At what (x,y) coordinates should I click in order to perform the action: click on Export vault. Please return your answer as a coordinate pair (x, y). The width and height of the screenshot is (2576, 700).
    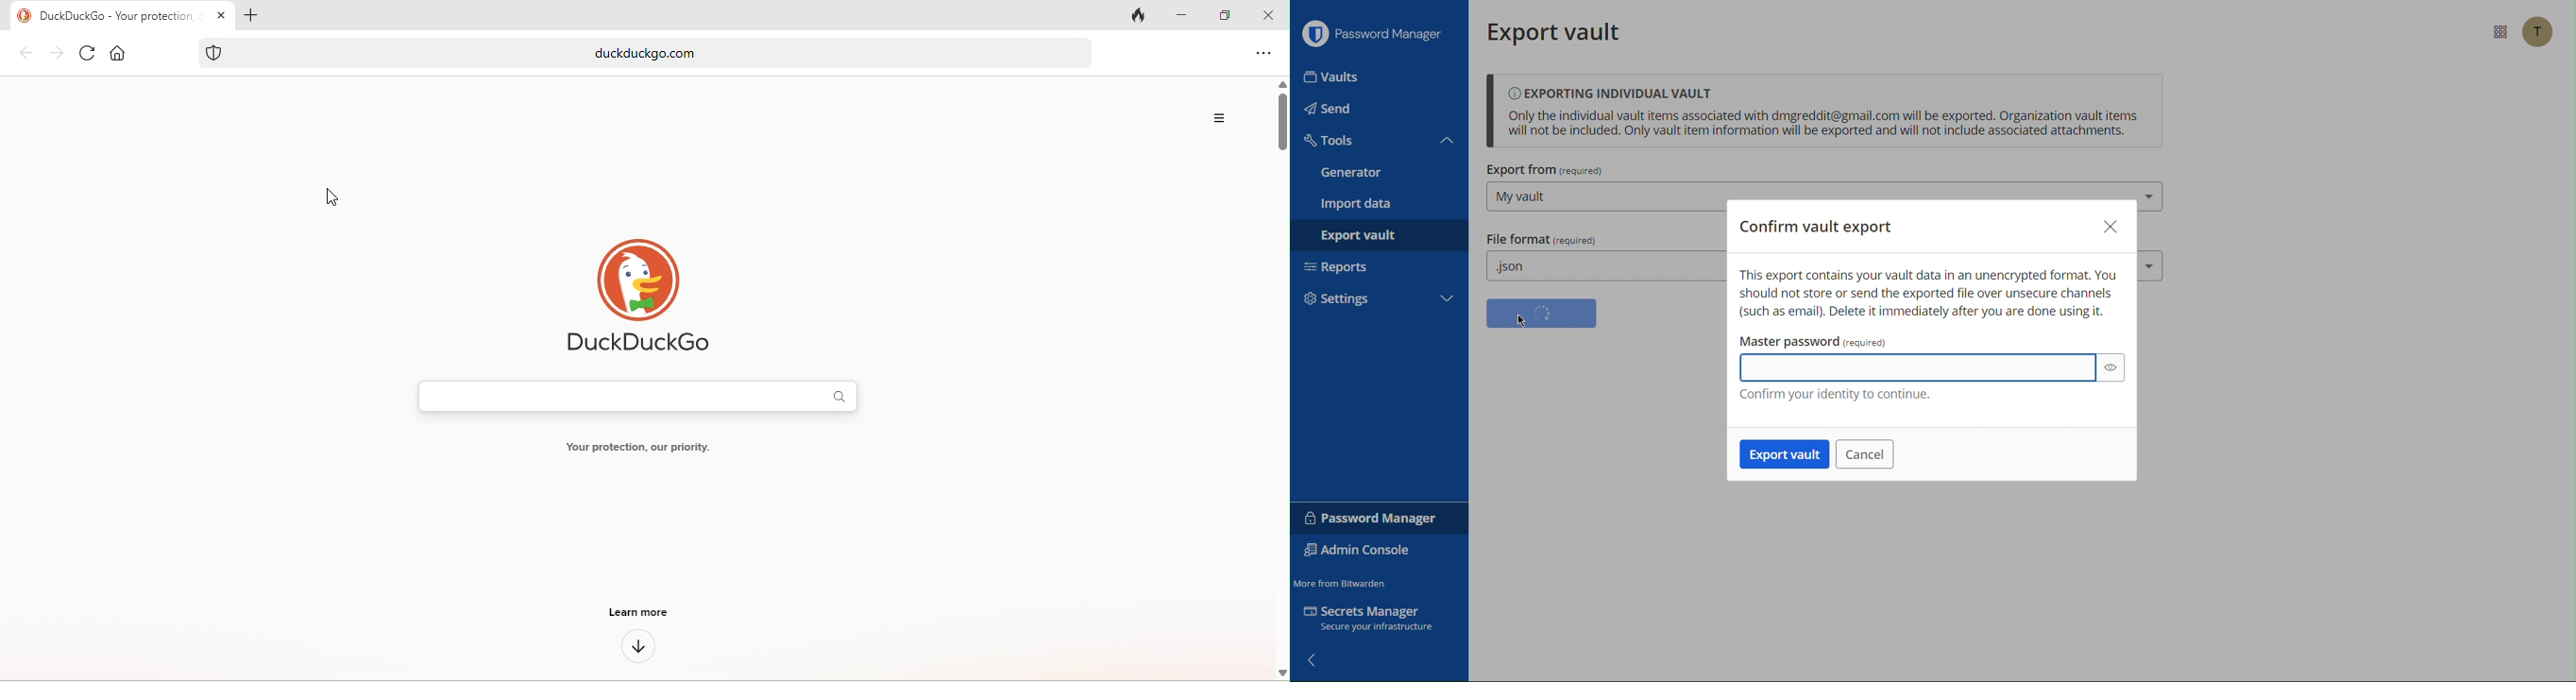
    Looking at the image, I should click on (1782, 456).